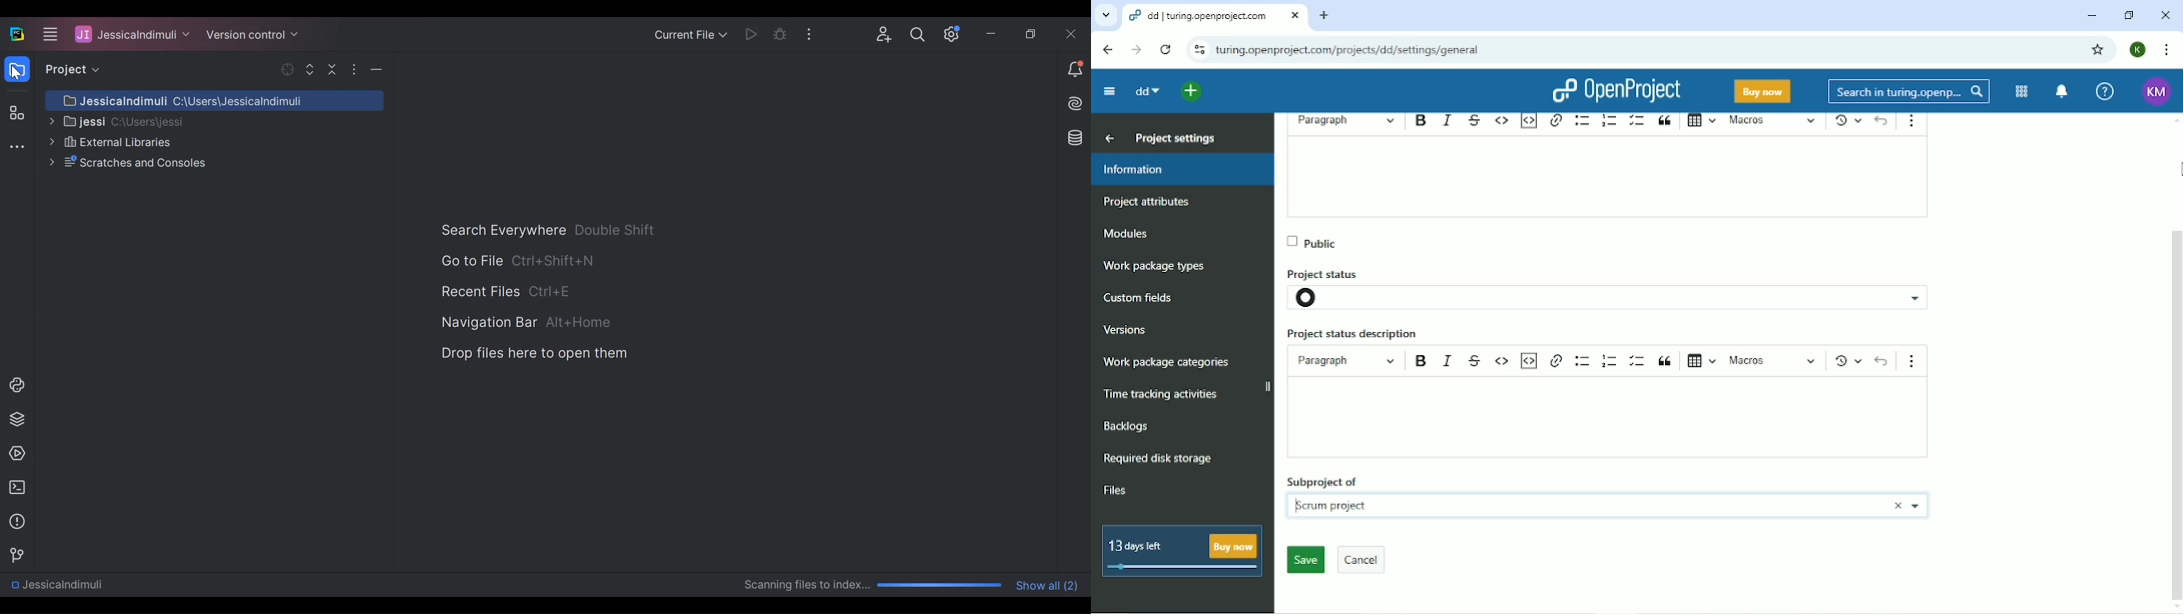 The height and width of the screenshot is (616, 2184). Describe the element at coordinates (284, 69) in the screenshot. I see `Selected Opened File` at that location.